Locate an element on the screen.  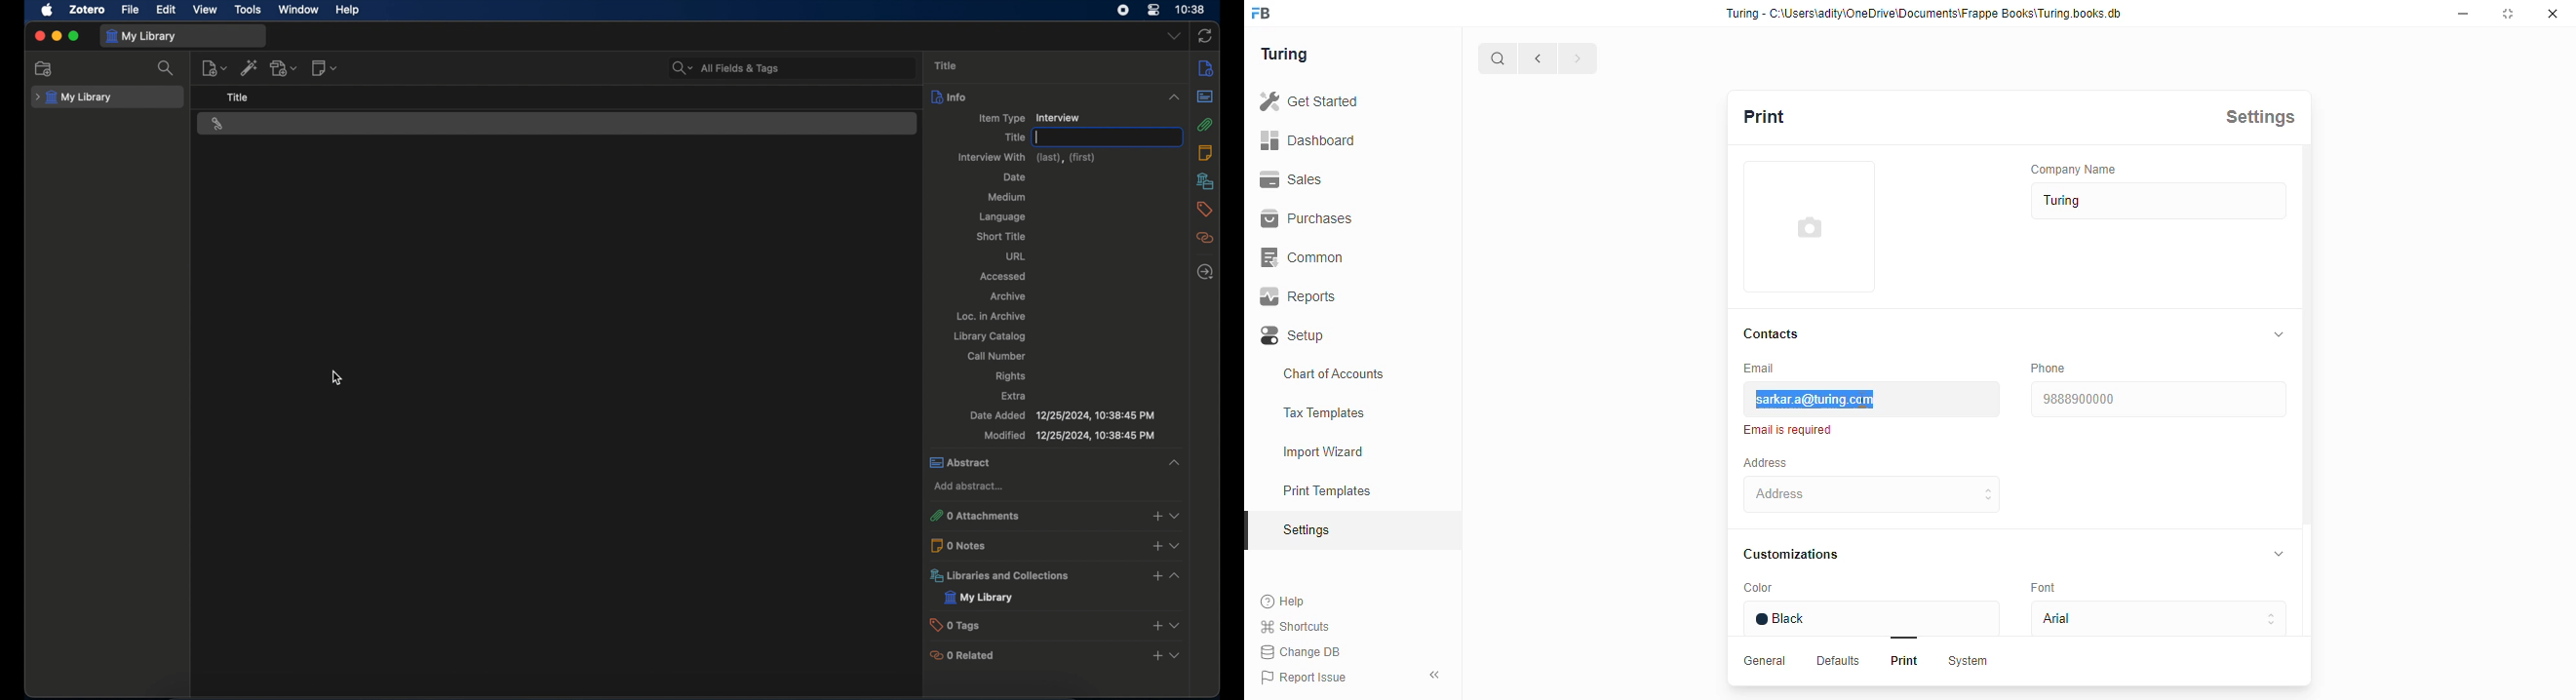
Turing is located at coordinates (1288, 53).